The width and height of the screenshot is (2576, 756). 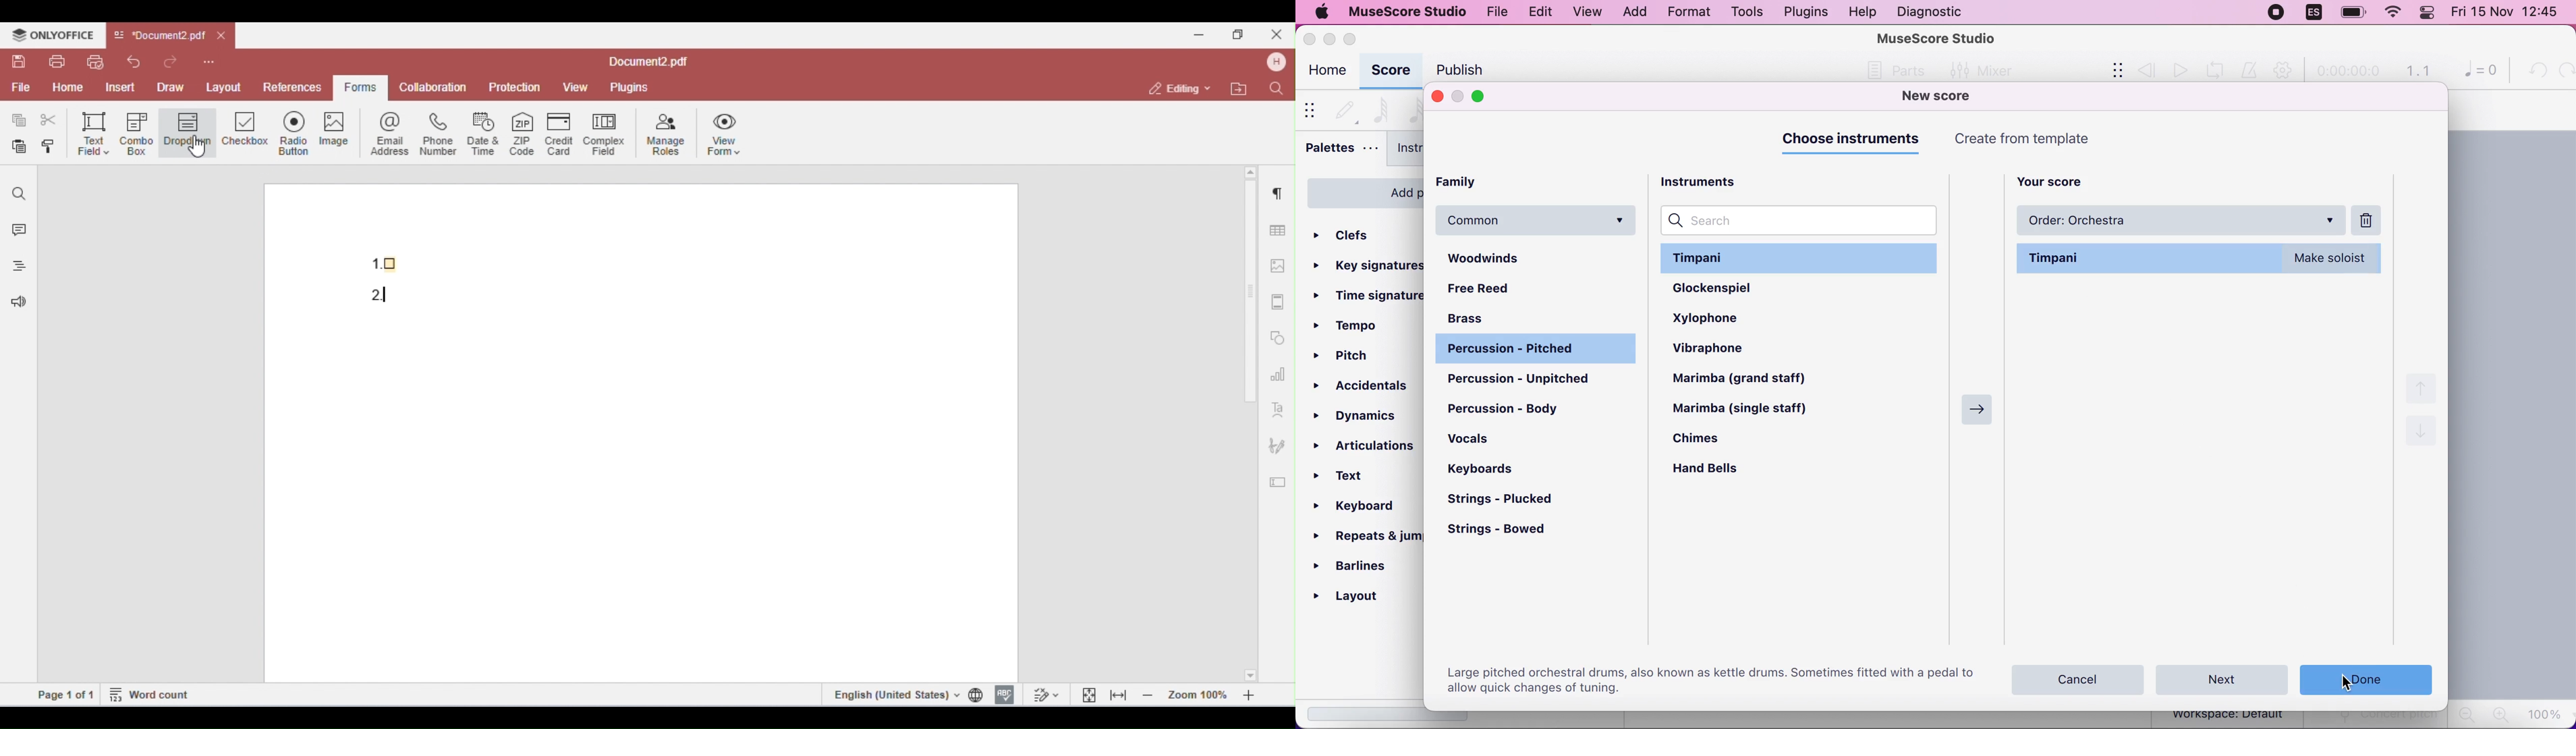 What do you see at coordinates (2392, 15) in the screenshot?
I see `wifi` at bounding box center [2392, 15].